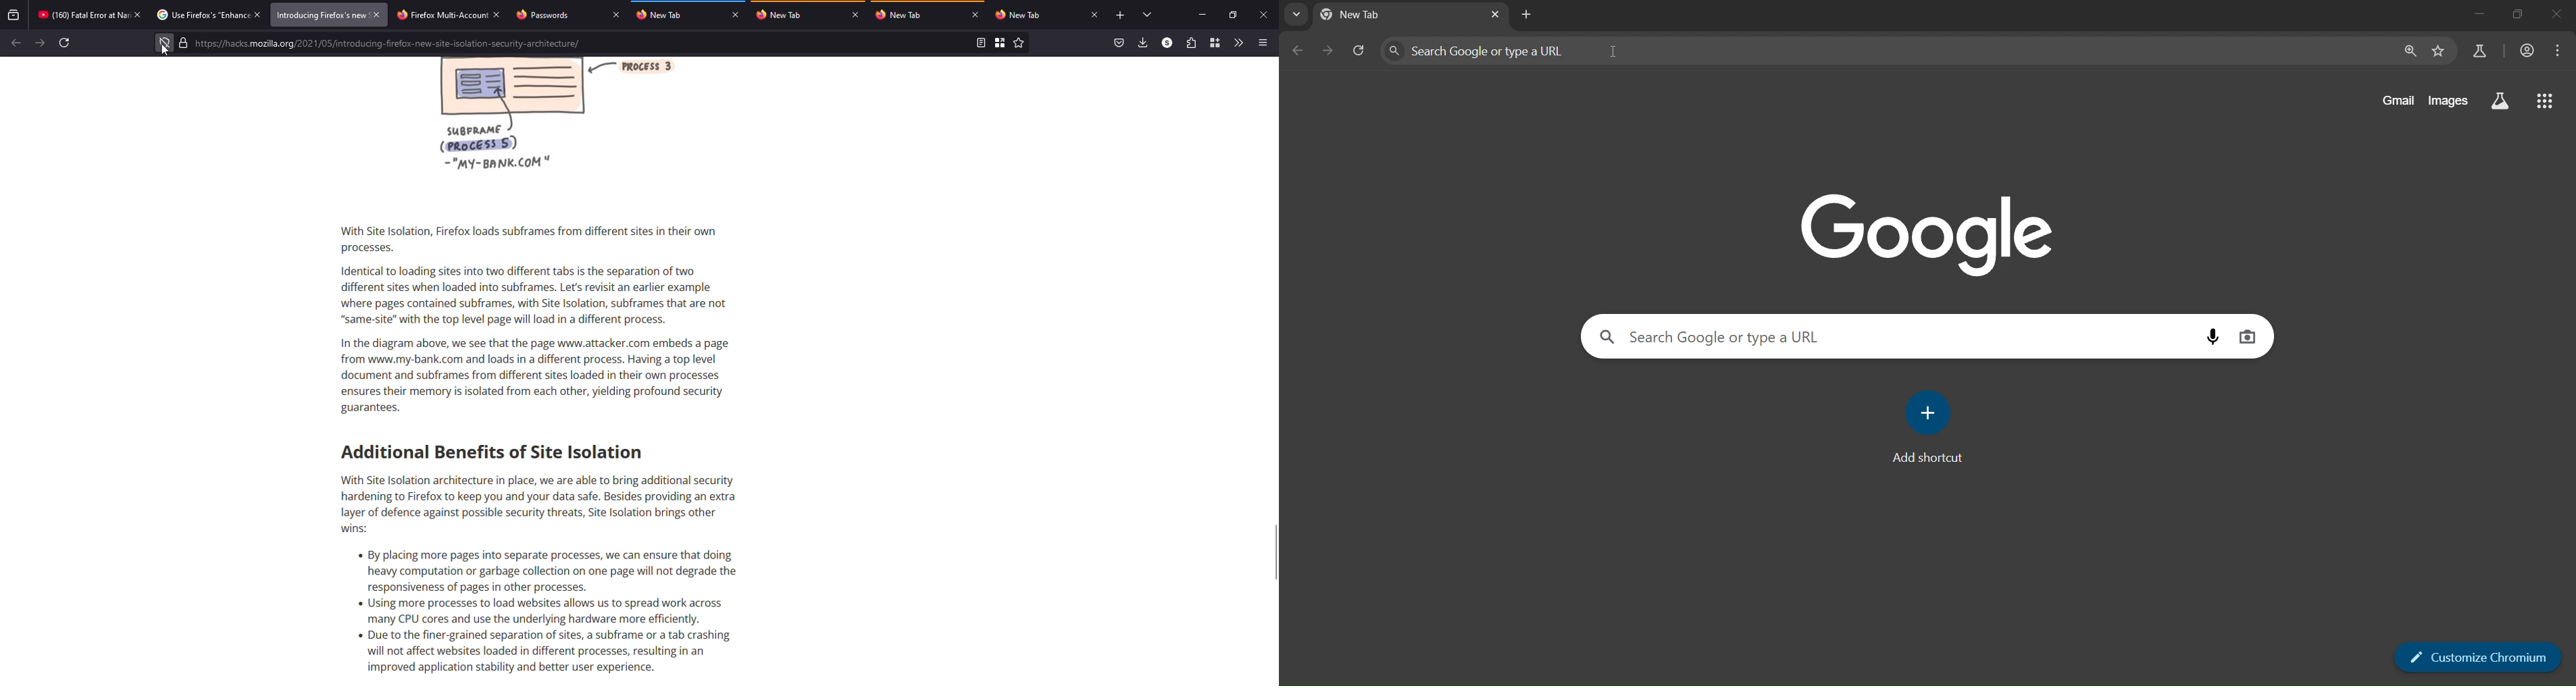 The image size is (2576, 700). I want to click on profile, so click(1167, 42).